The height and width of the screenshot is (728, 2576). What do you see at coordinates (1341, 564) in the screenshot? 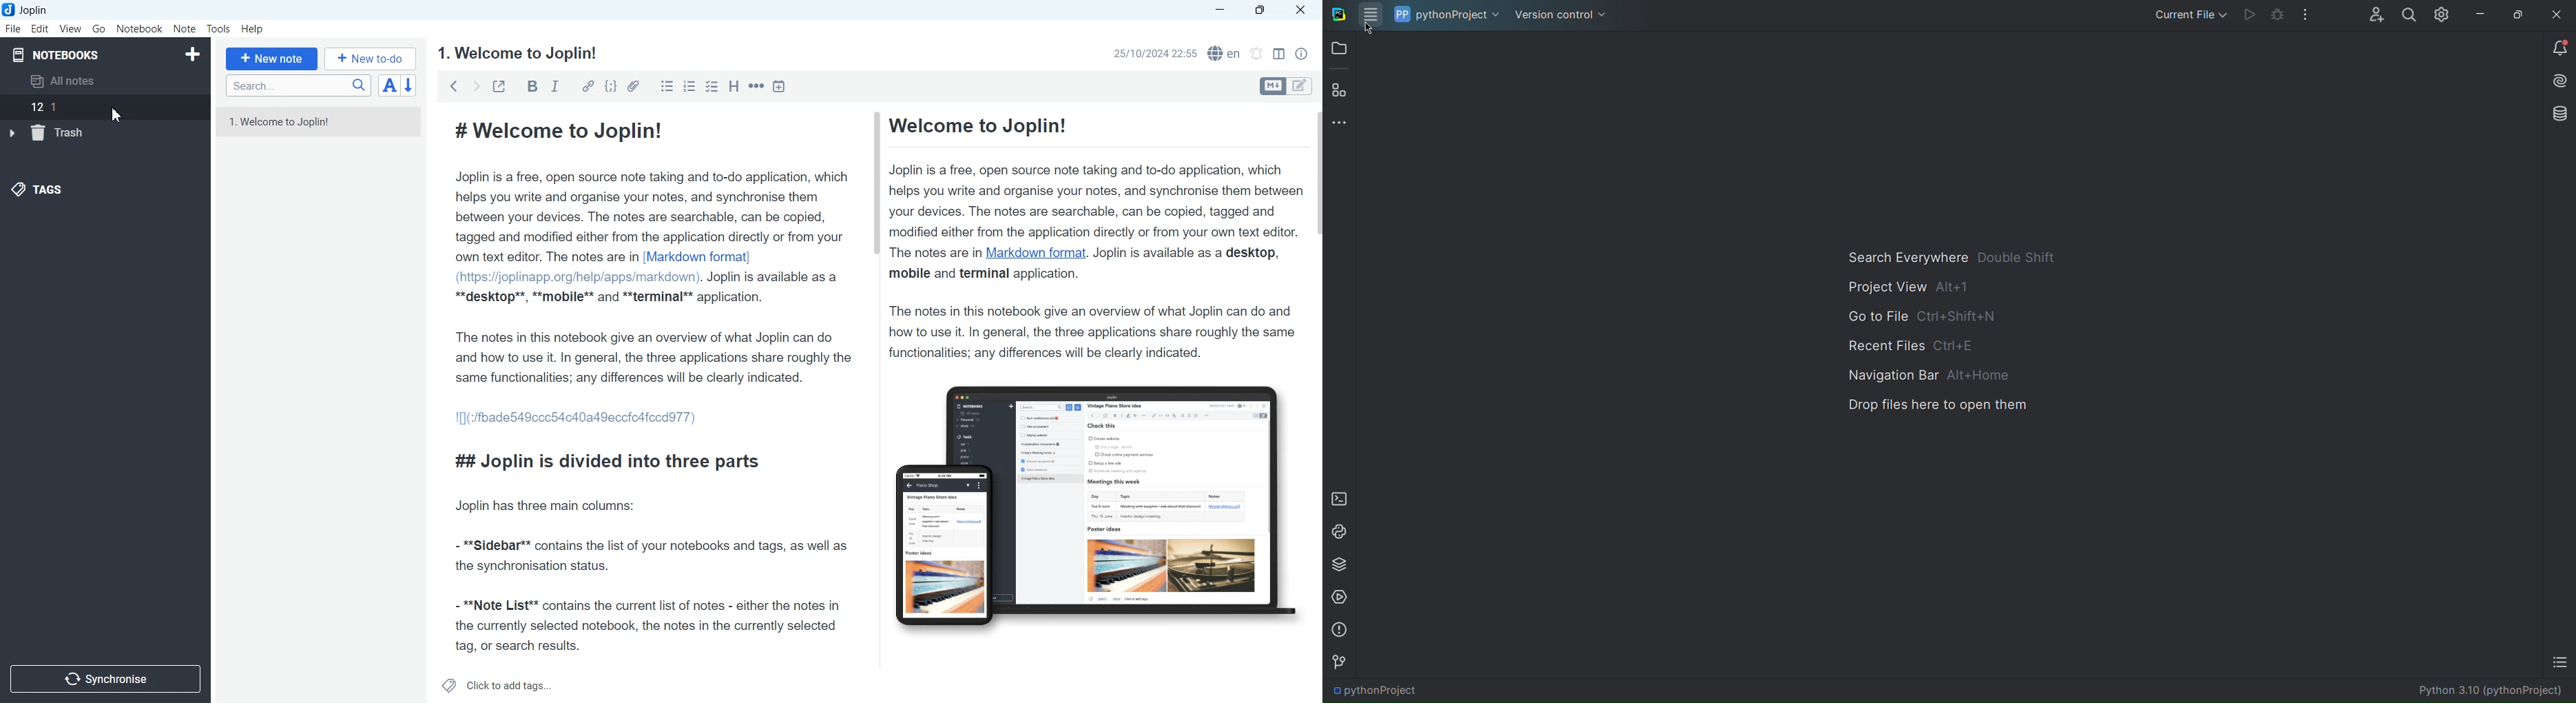
I see `Python Packages` at bounding box center [1341, 564].